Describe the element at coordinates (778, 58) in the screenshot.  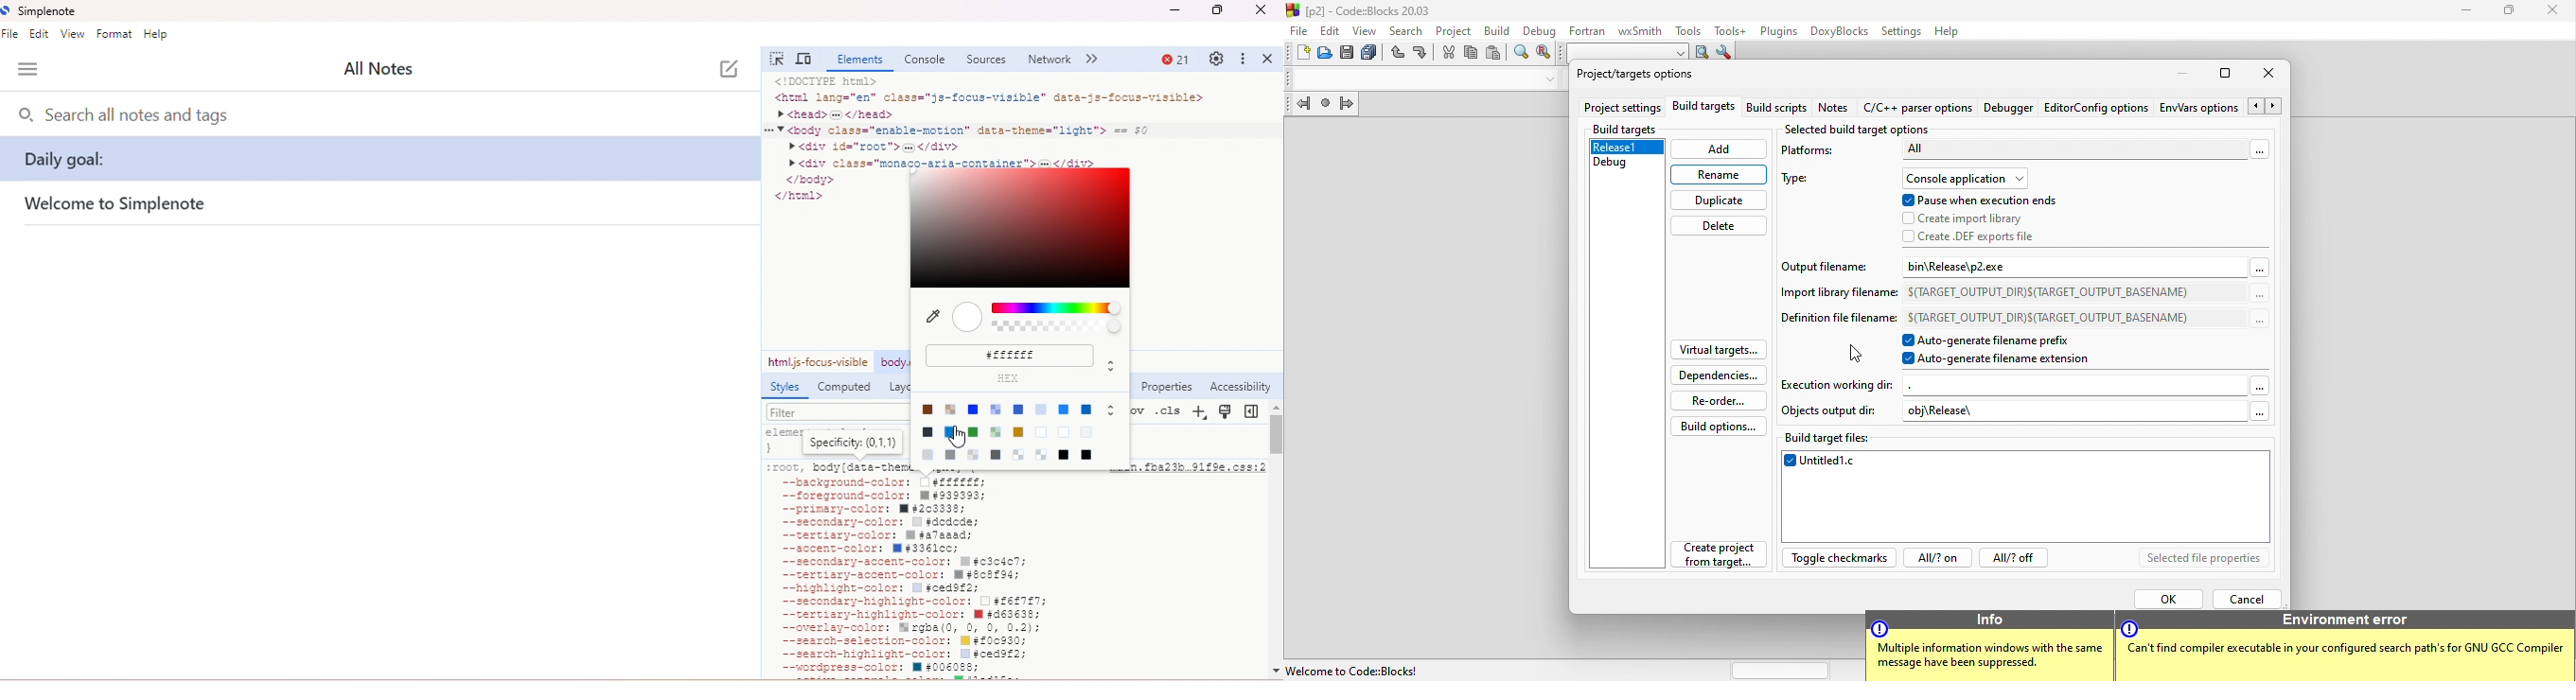
I see `select element` at that location.